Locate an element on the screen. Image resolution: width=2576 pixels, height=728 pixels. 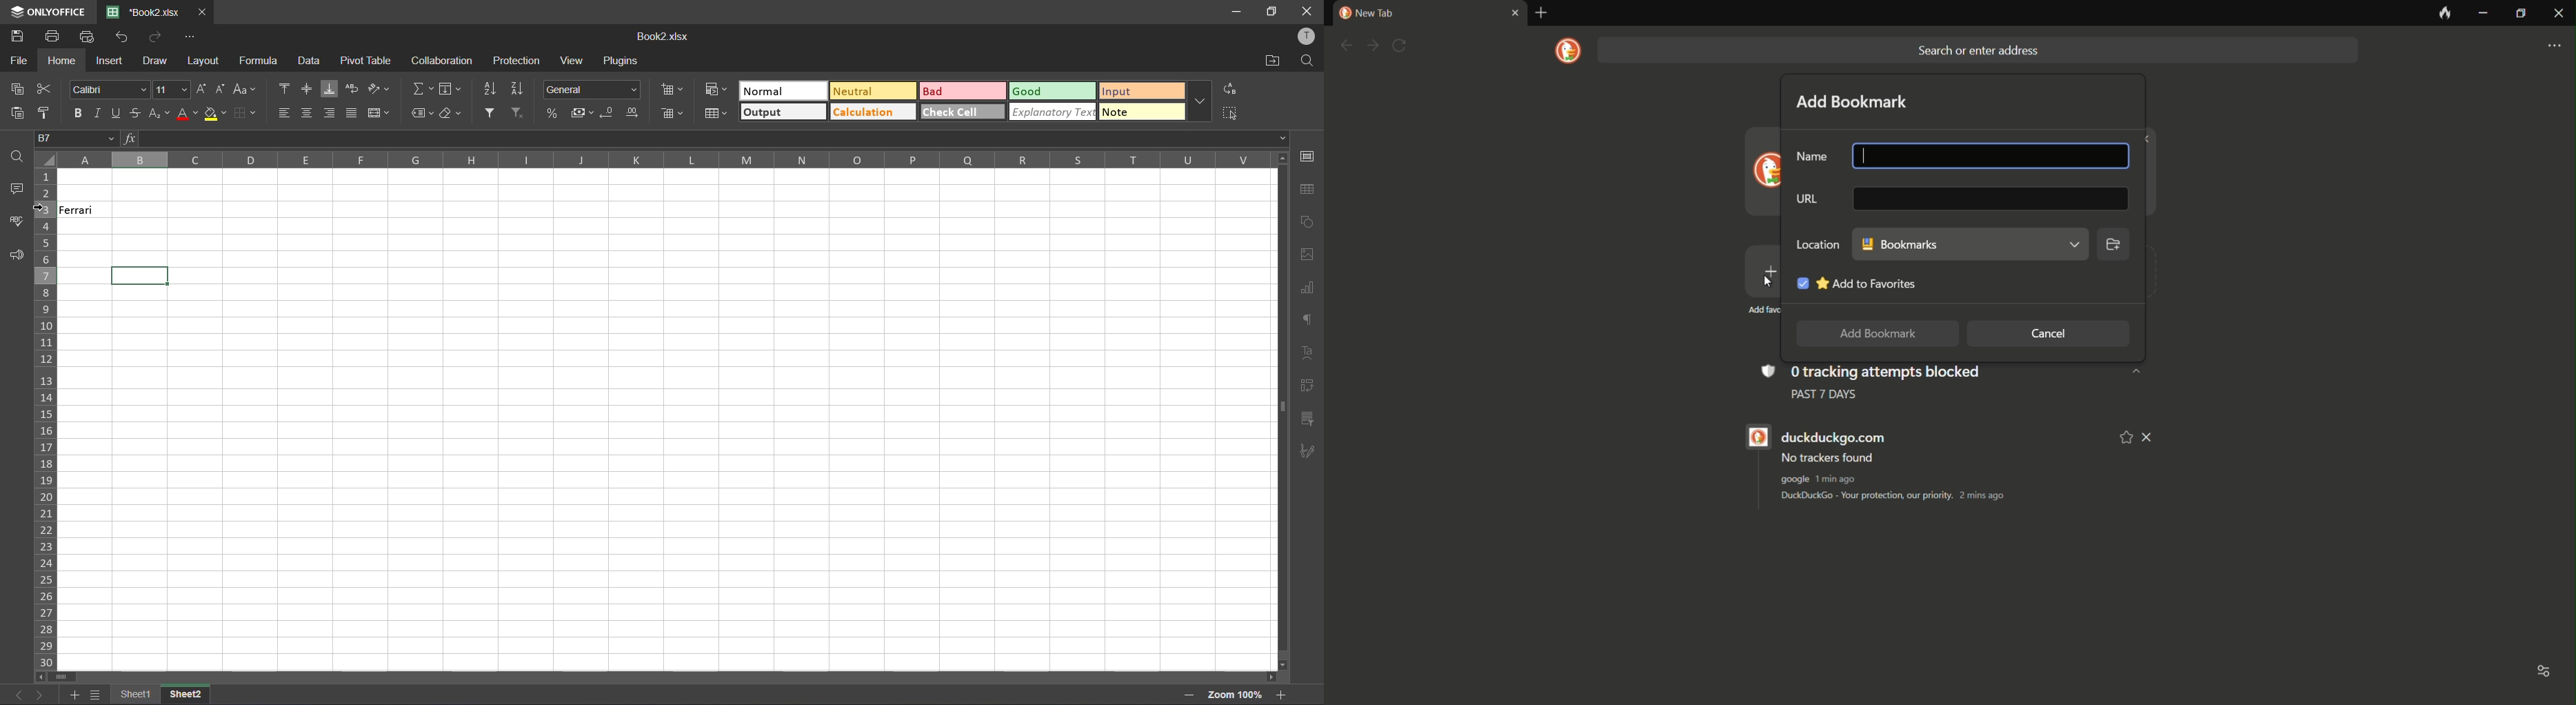
named ranges is located at coordinates (421, 115).